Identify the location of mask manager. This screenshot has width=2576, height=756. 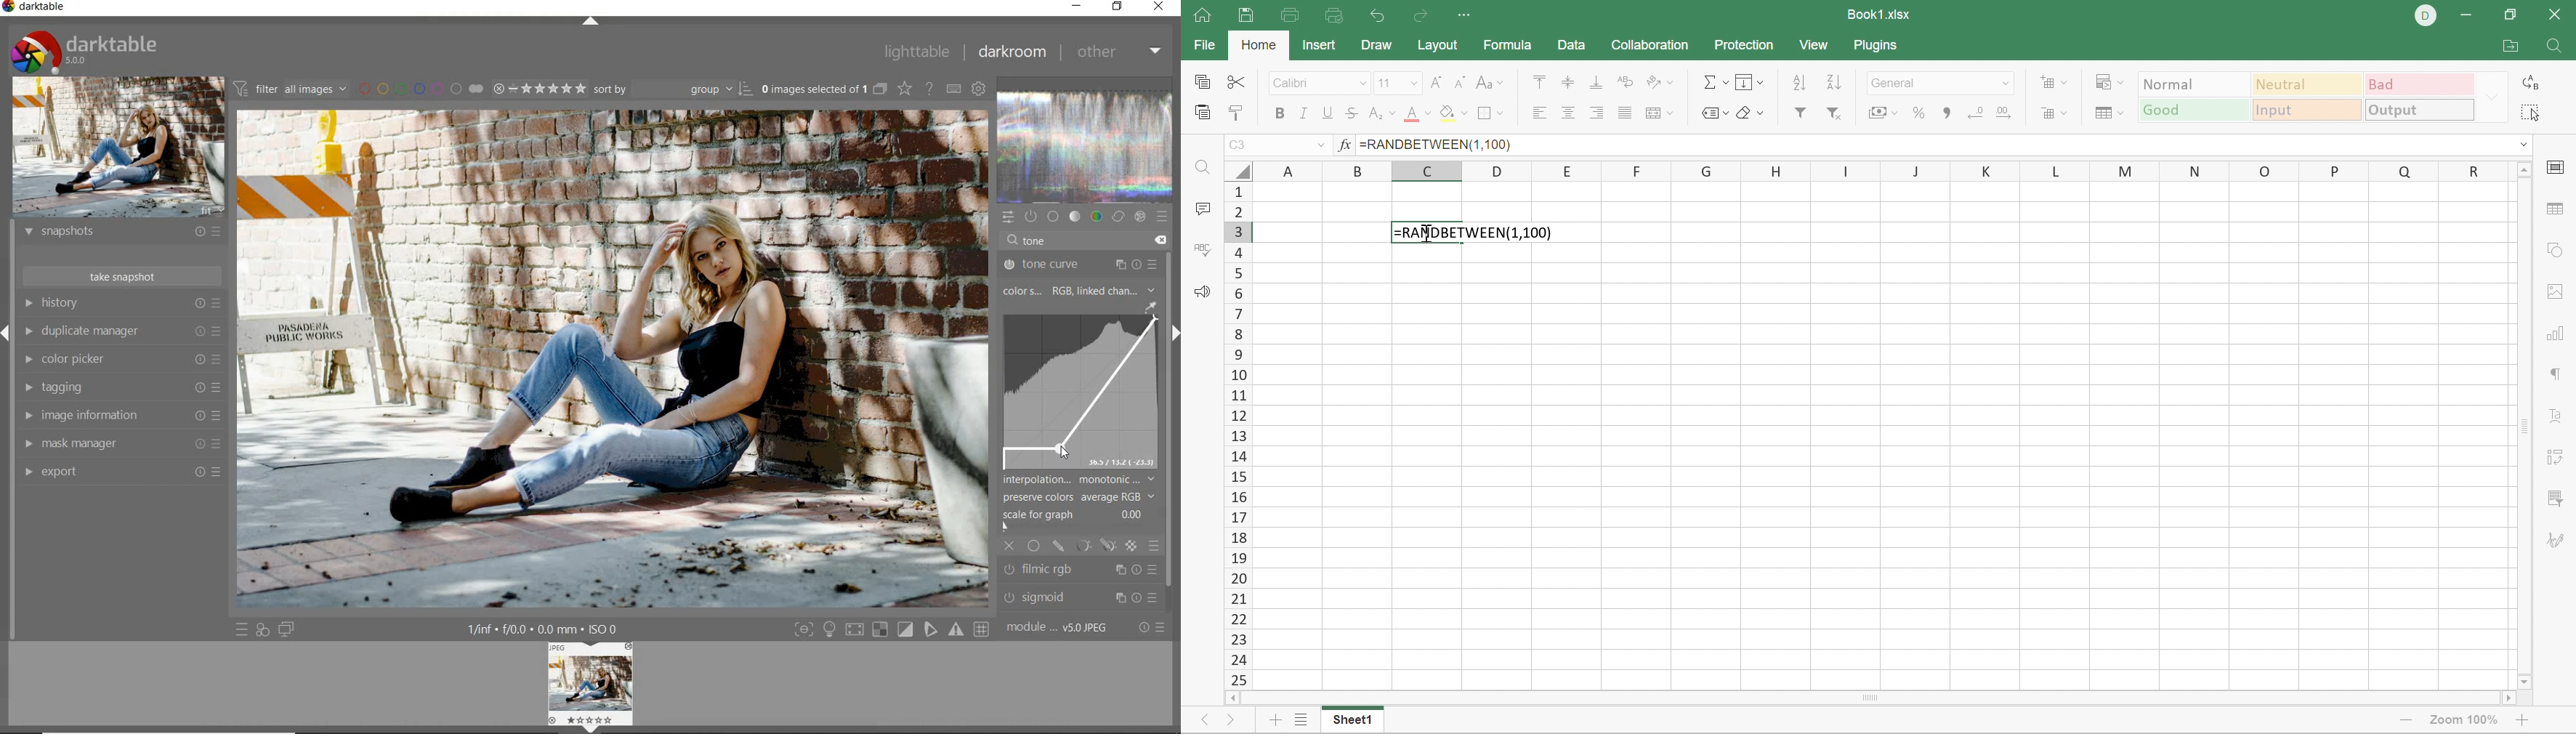
(120, 442).